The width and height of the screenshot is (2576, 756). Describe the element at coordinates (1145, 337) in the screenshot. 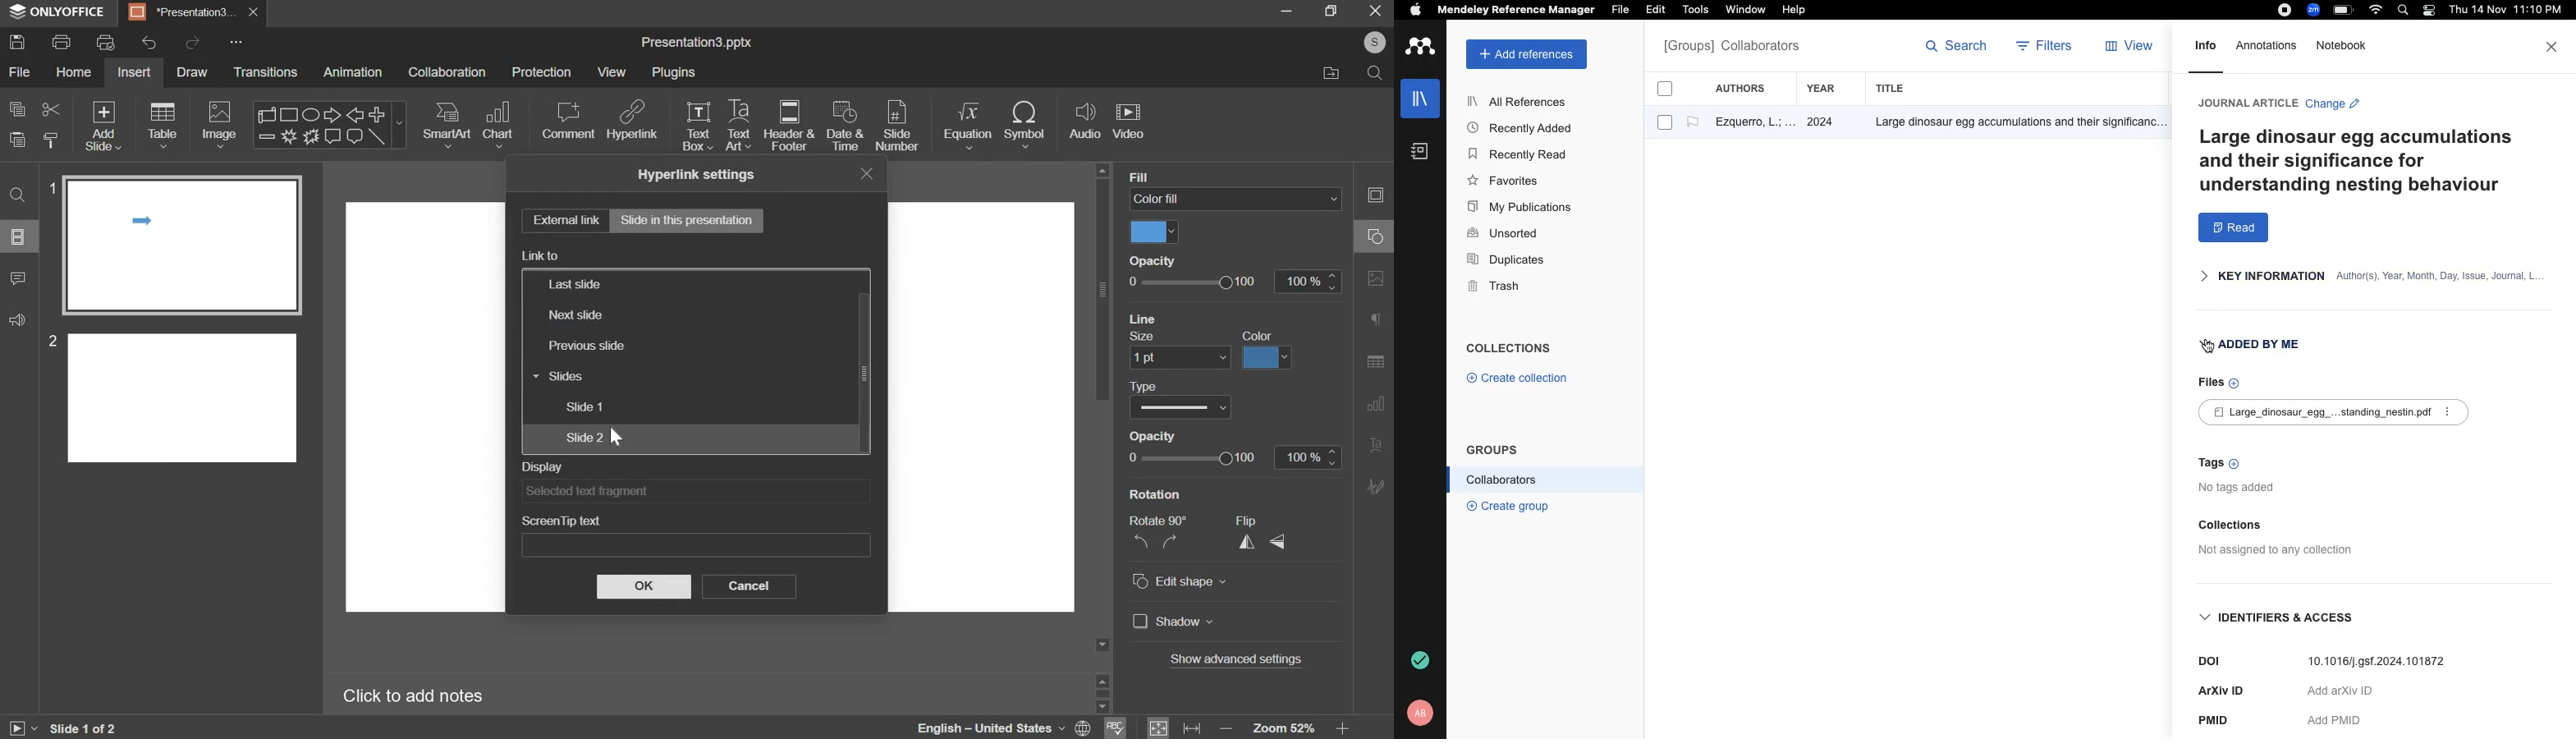

I see `size` at that location.